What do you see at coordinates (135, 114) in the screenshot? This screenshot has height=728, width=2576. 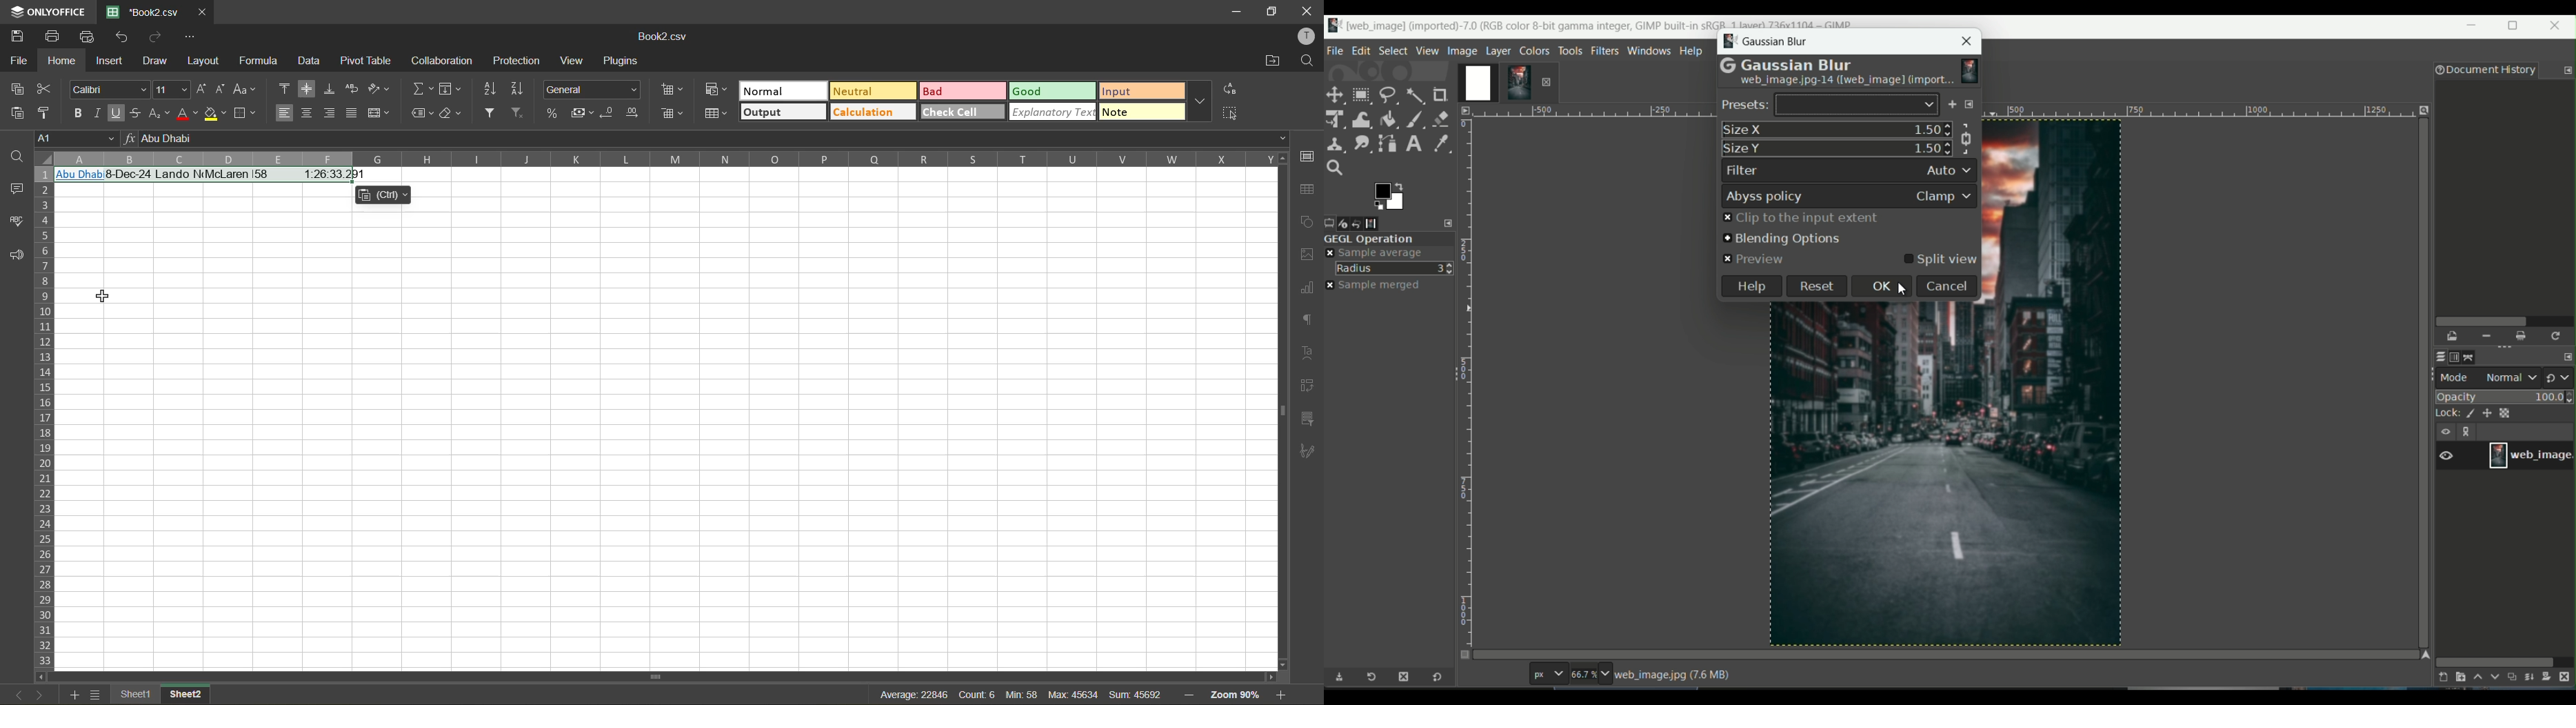 I see `strikethrough` at bounding box center [135, 114].